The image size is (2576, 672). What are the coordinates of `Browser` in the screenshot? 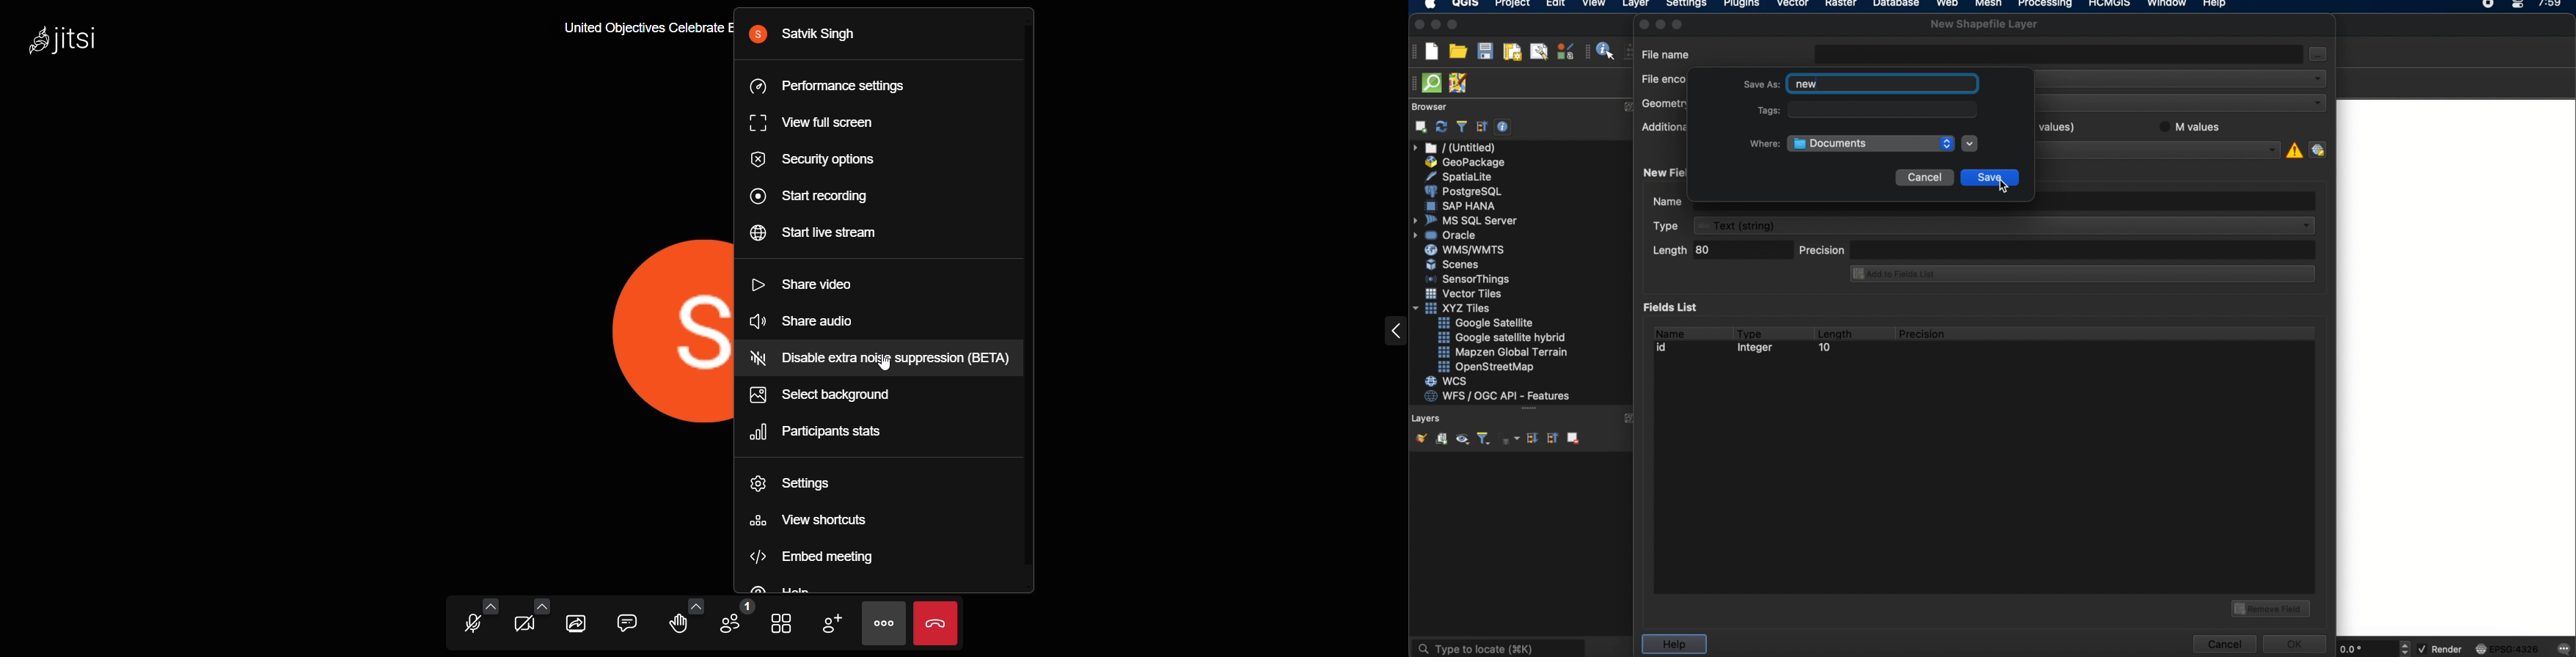 It's located at (1438, 108).